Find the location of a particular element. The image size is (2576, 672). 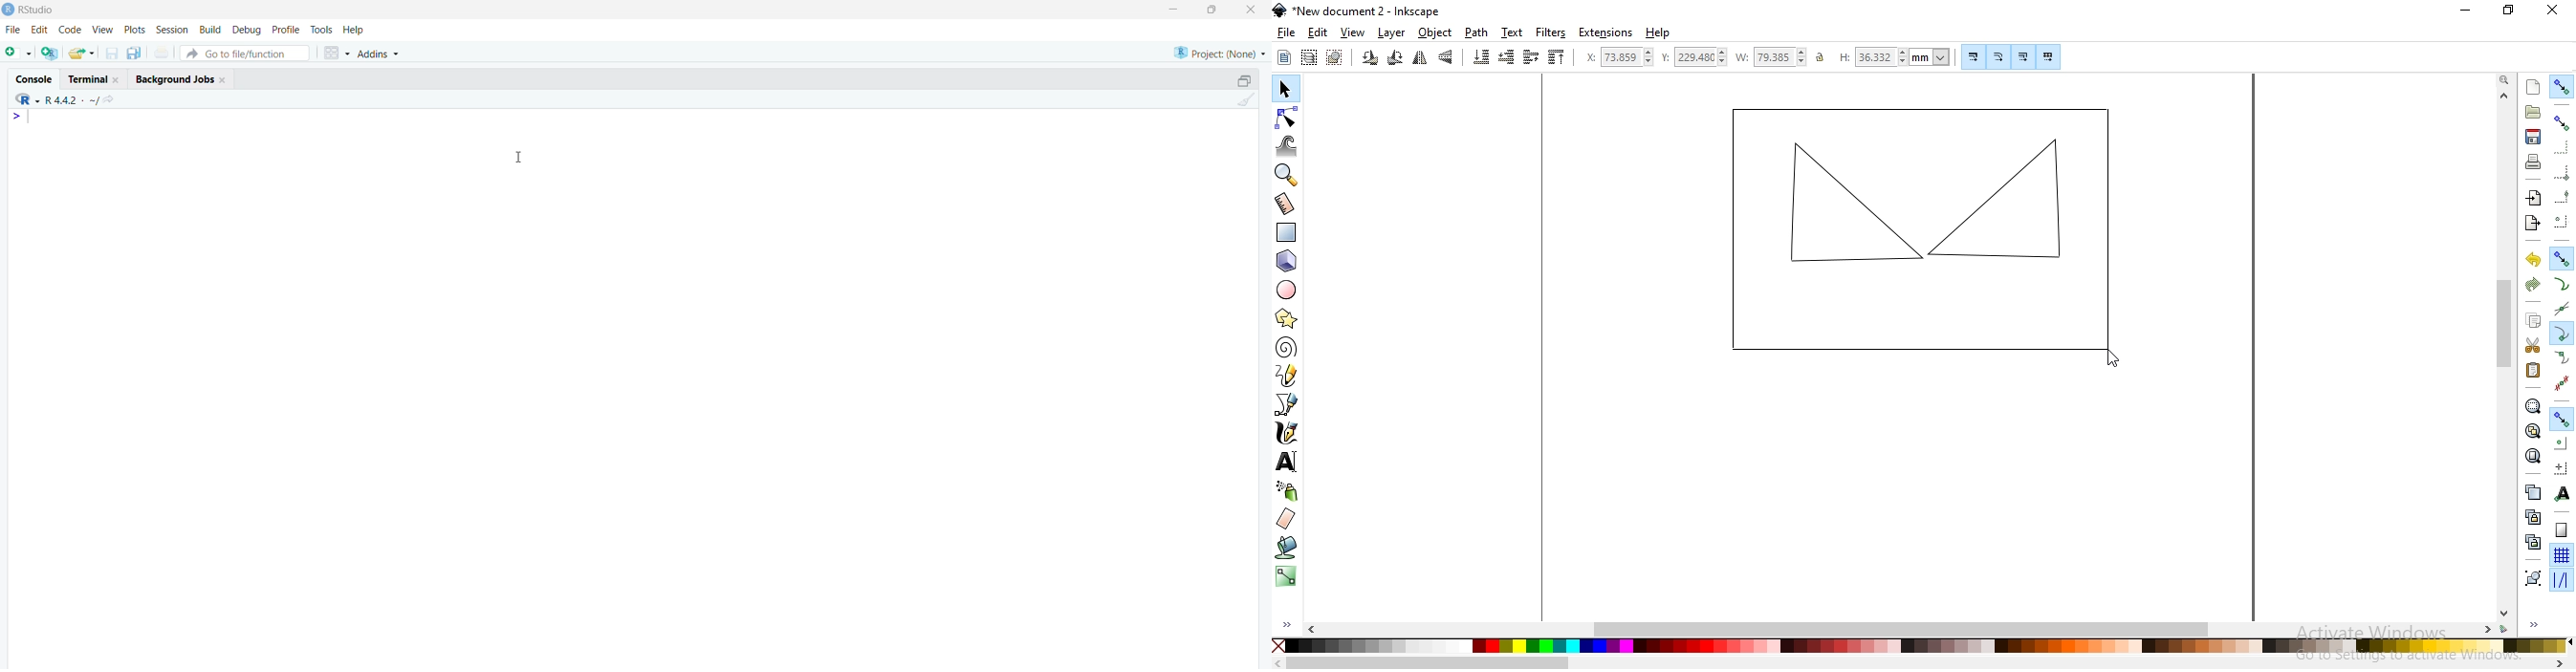

deselect any selected objects or nodes is located at coordinates (1336, 58).